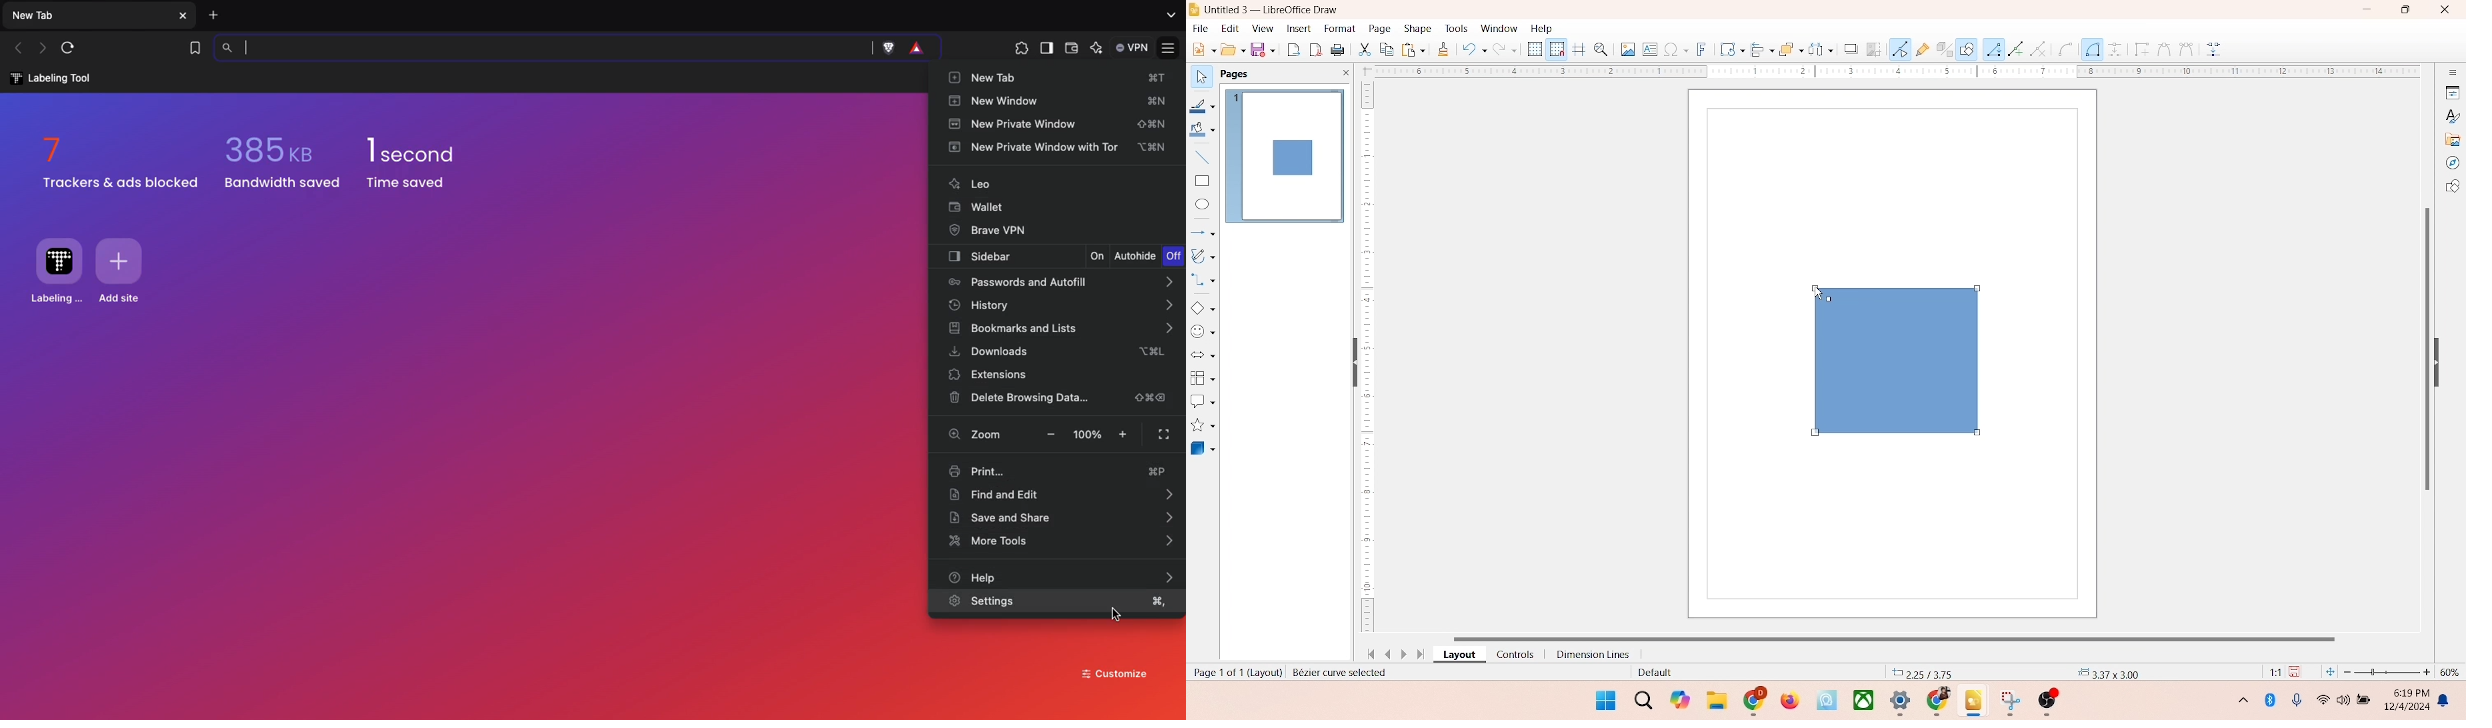 This screenshot has width=2492, height=728. What do you see at coordinates (1195, 9) in the screenshot?
I see `logo` at bounding box center [1195, 9].